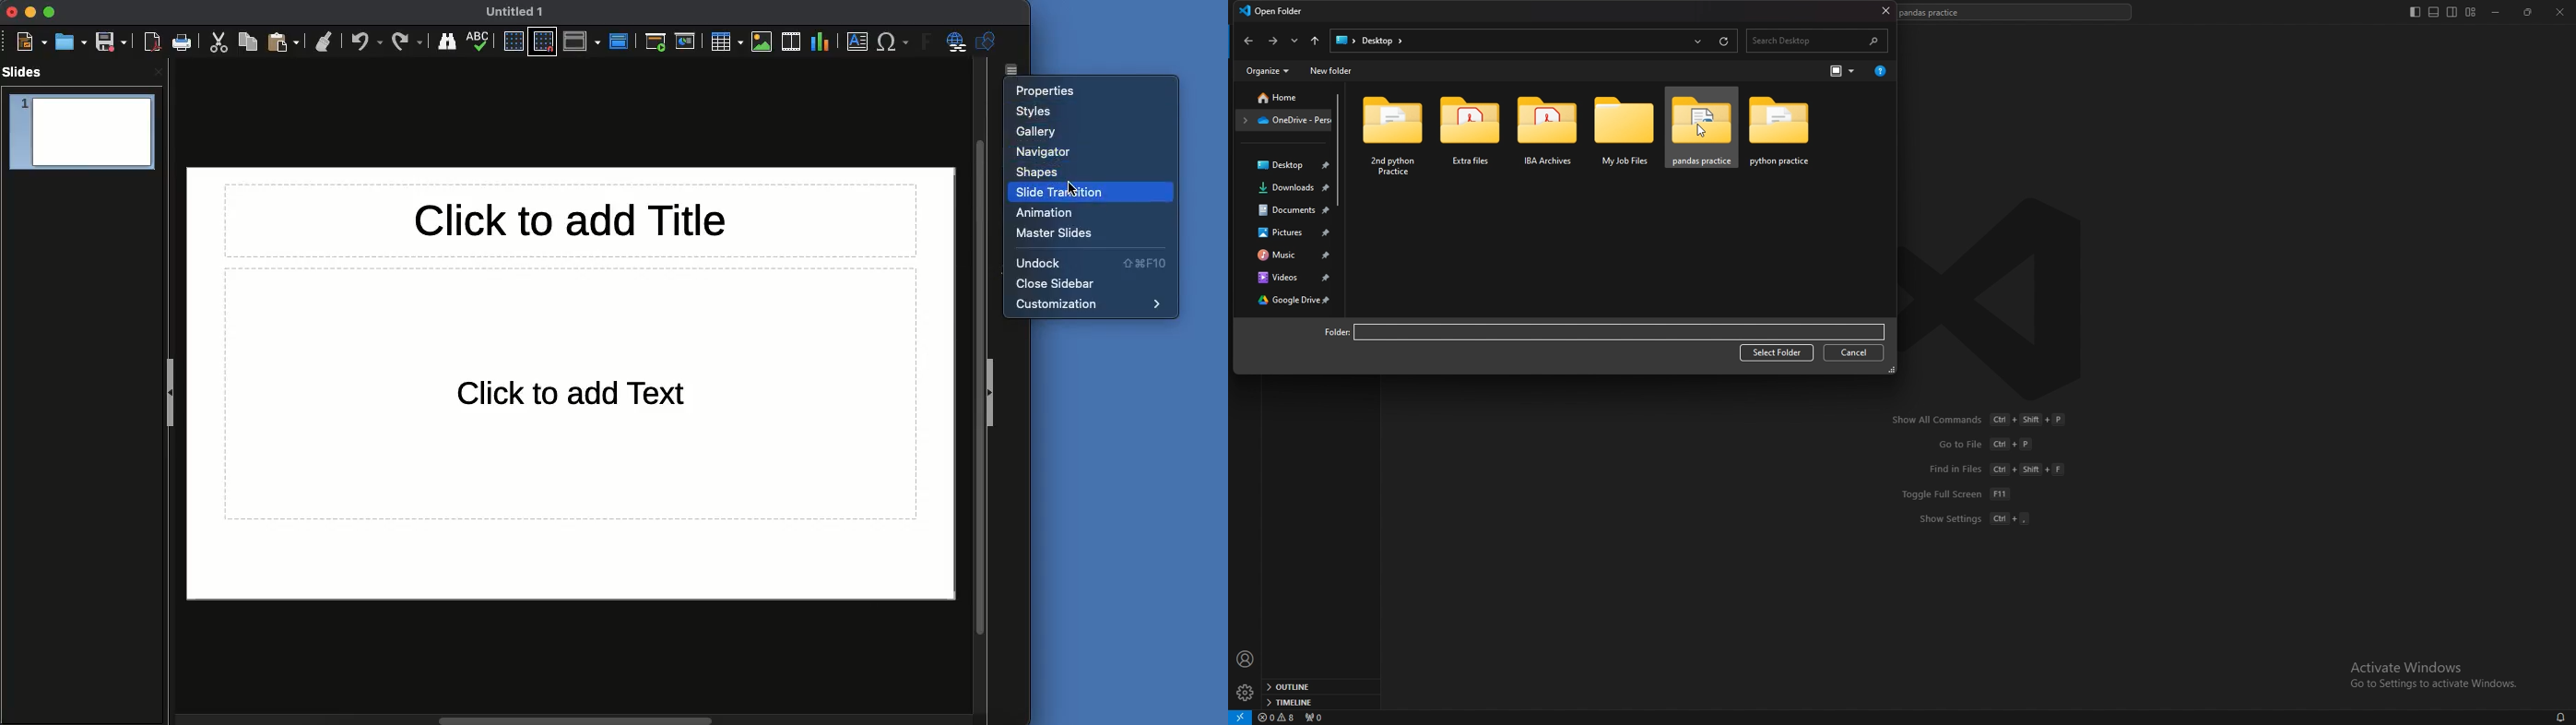 This screenshot has width=2576, height=728. Describe the element at coordinates (1057, 264) in the screenshot. I see `Undock` at that location.